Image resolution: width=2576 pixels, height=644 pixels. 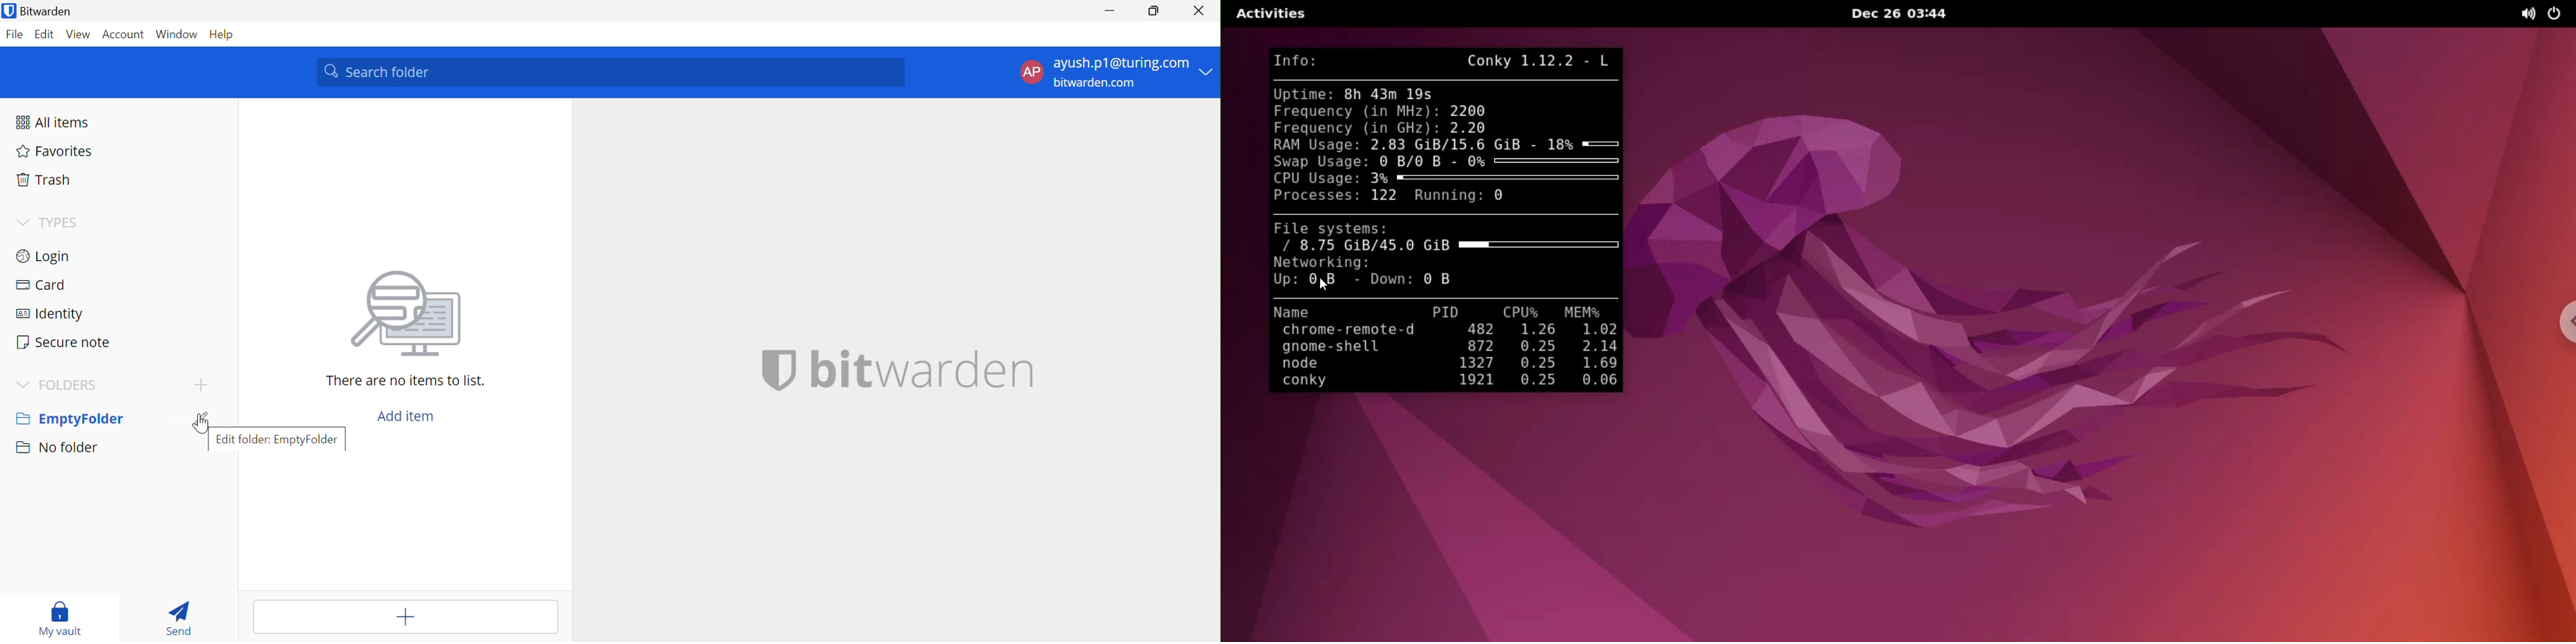 I want to click on Send, so click(x=185, y=618).